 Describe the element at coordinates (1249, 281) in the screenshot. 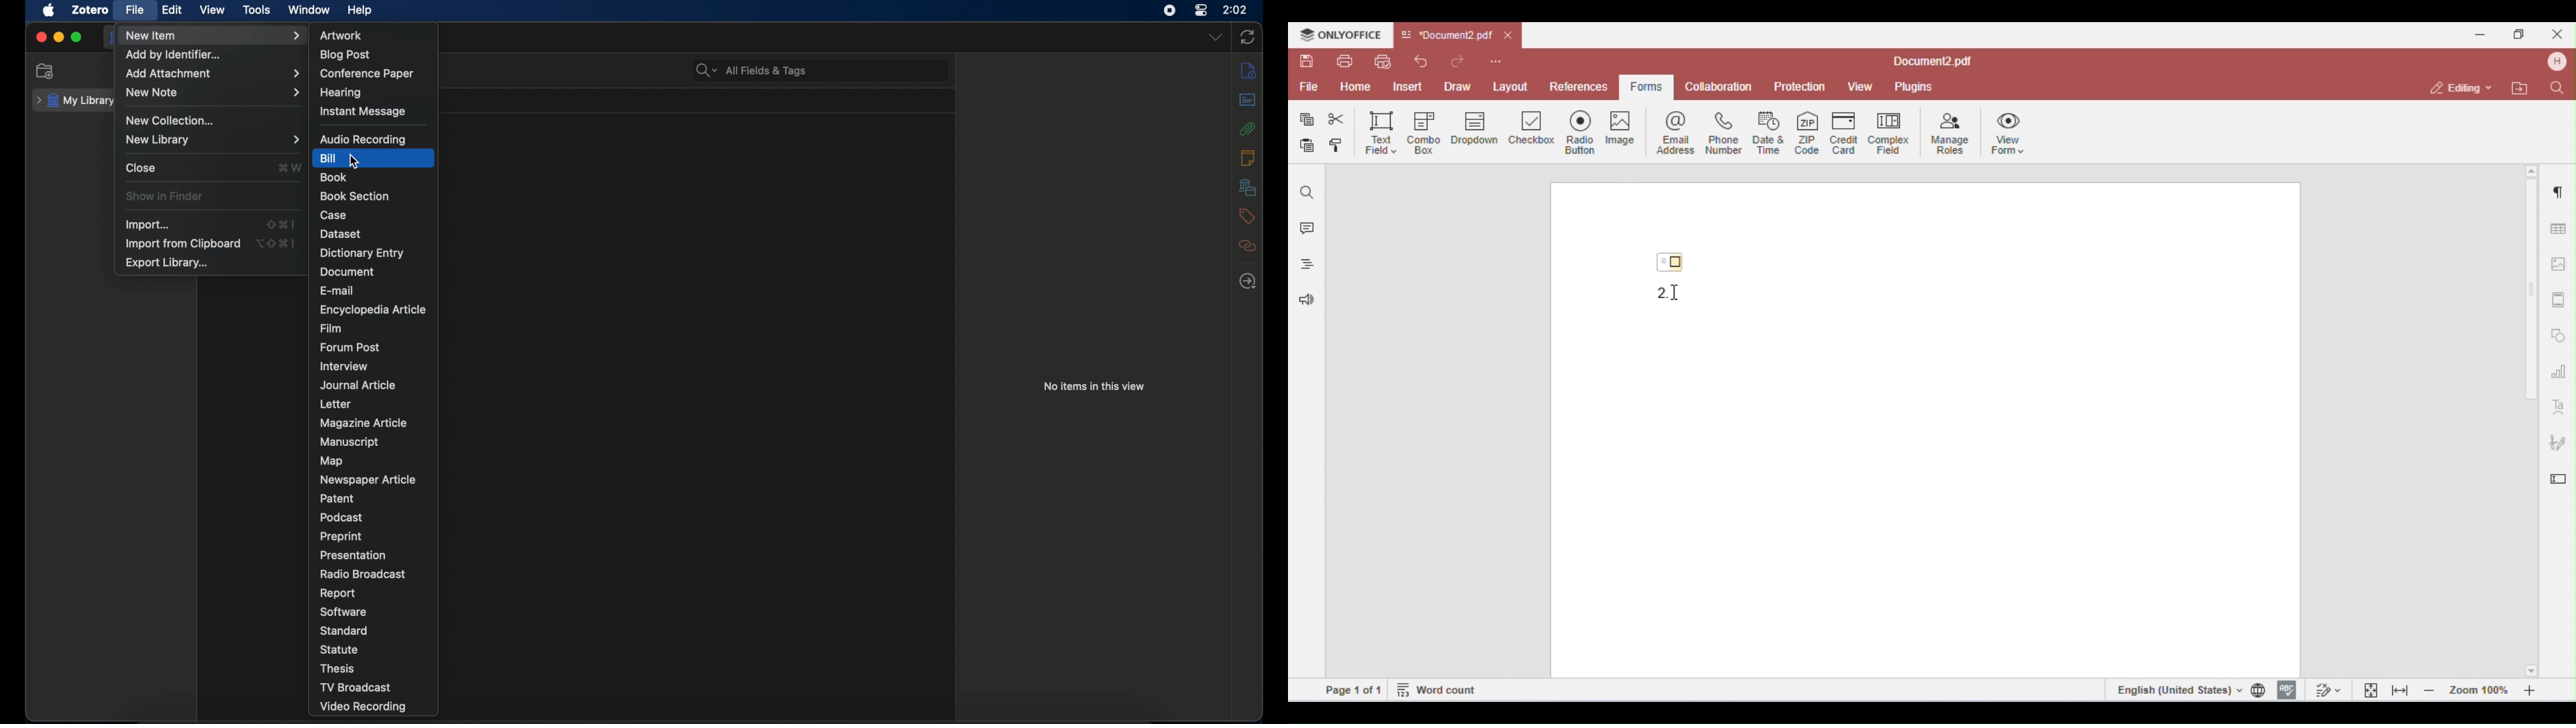

I see `locate` at that location.